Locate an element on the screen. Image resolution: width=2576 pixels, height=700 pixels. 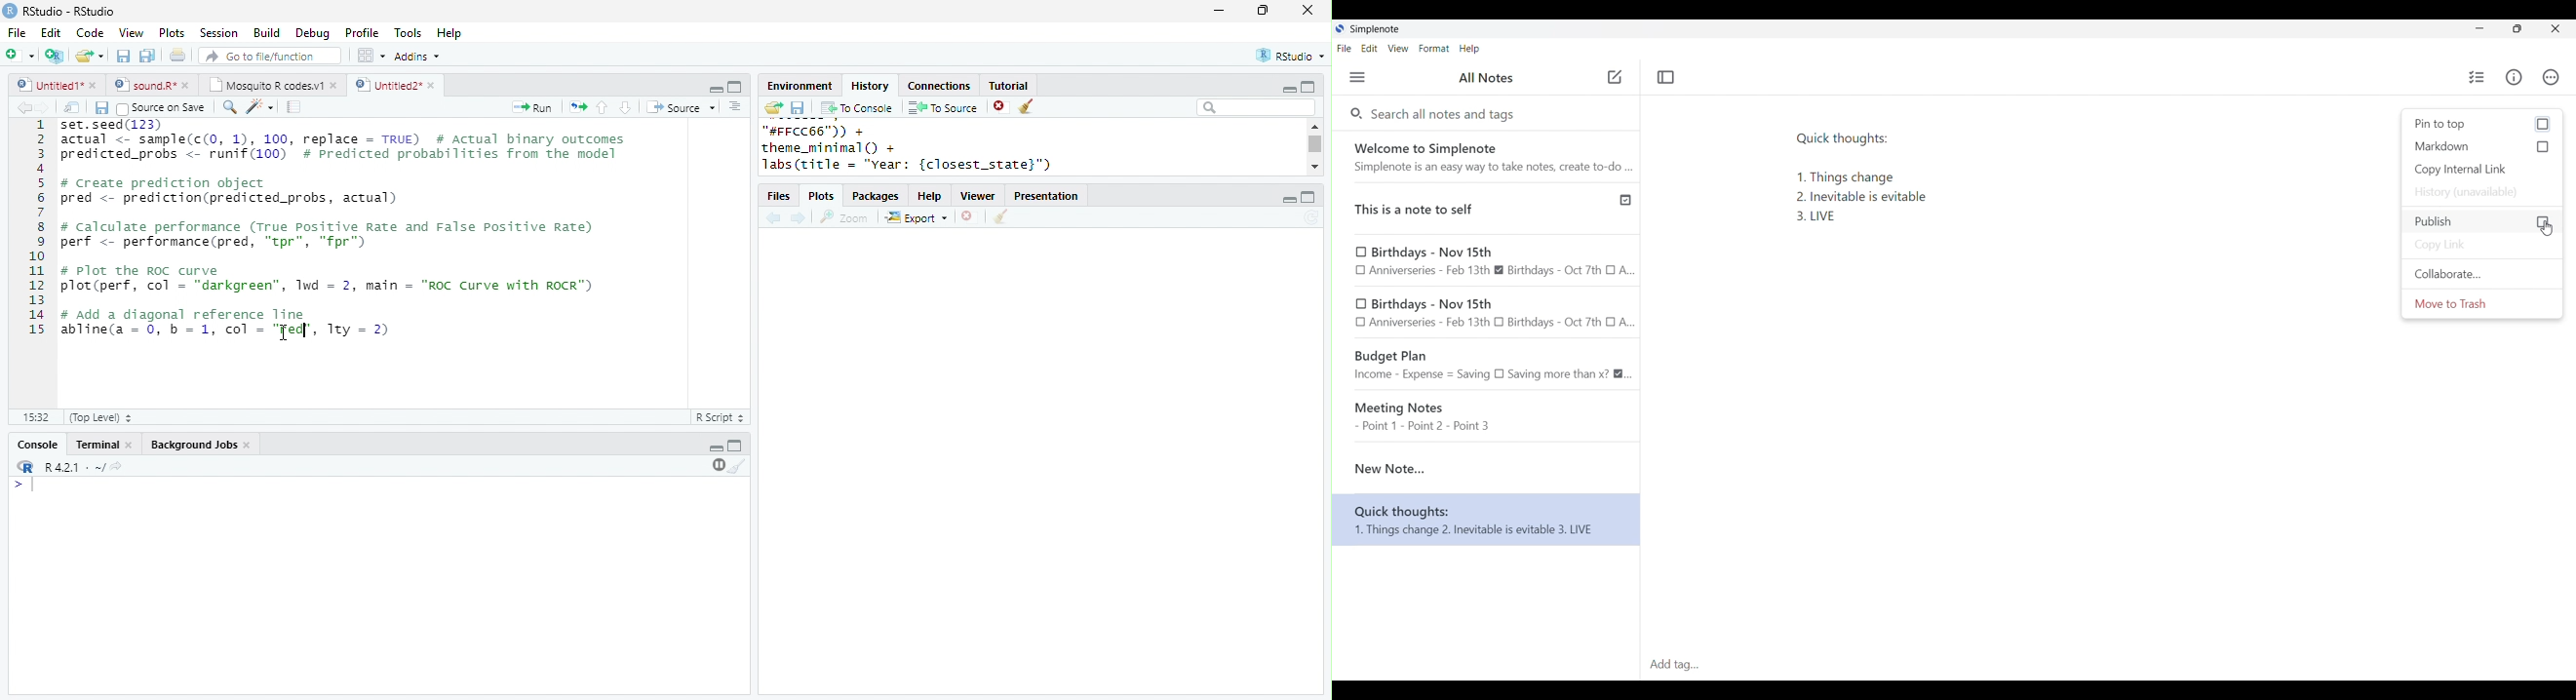
print is located at coordinates (178, 55).